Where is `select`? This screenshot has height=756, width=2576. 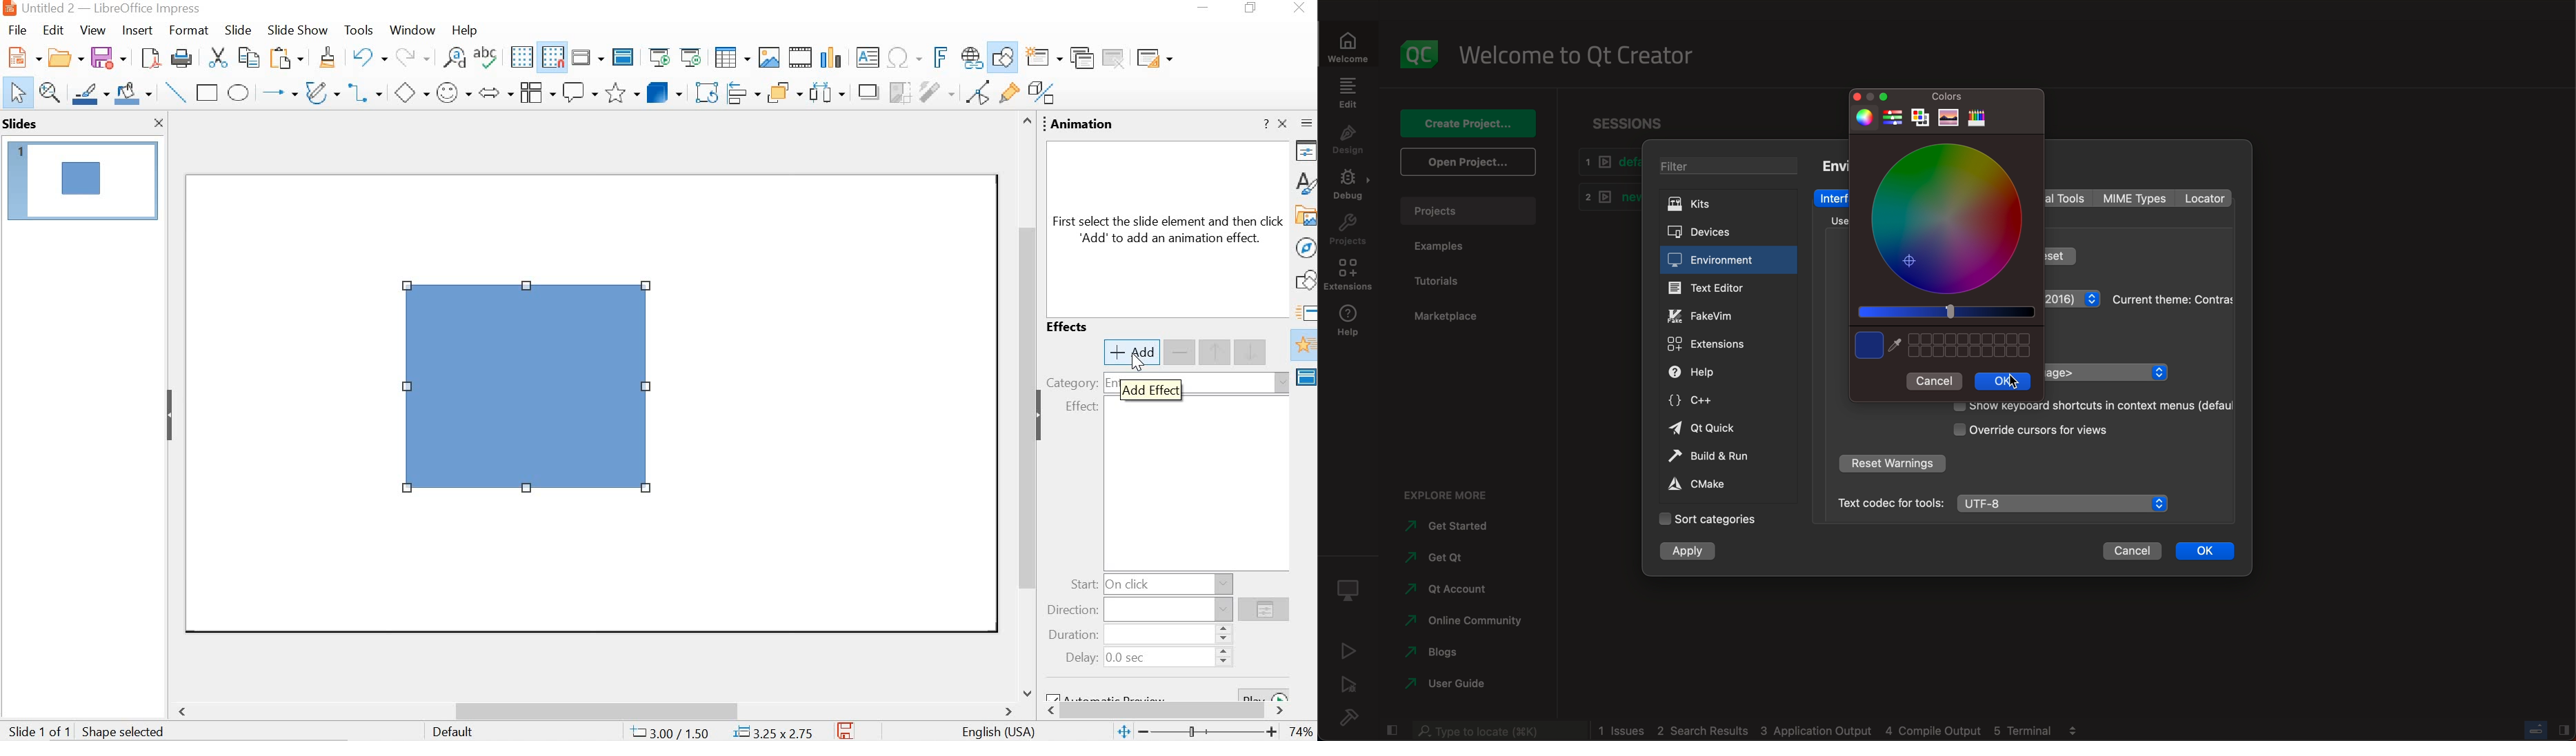
select is located at coordinates (17, 93).